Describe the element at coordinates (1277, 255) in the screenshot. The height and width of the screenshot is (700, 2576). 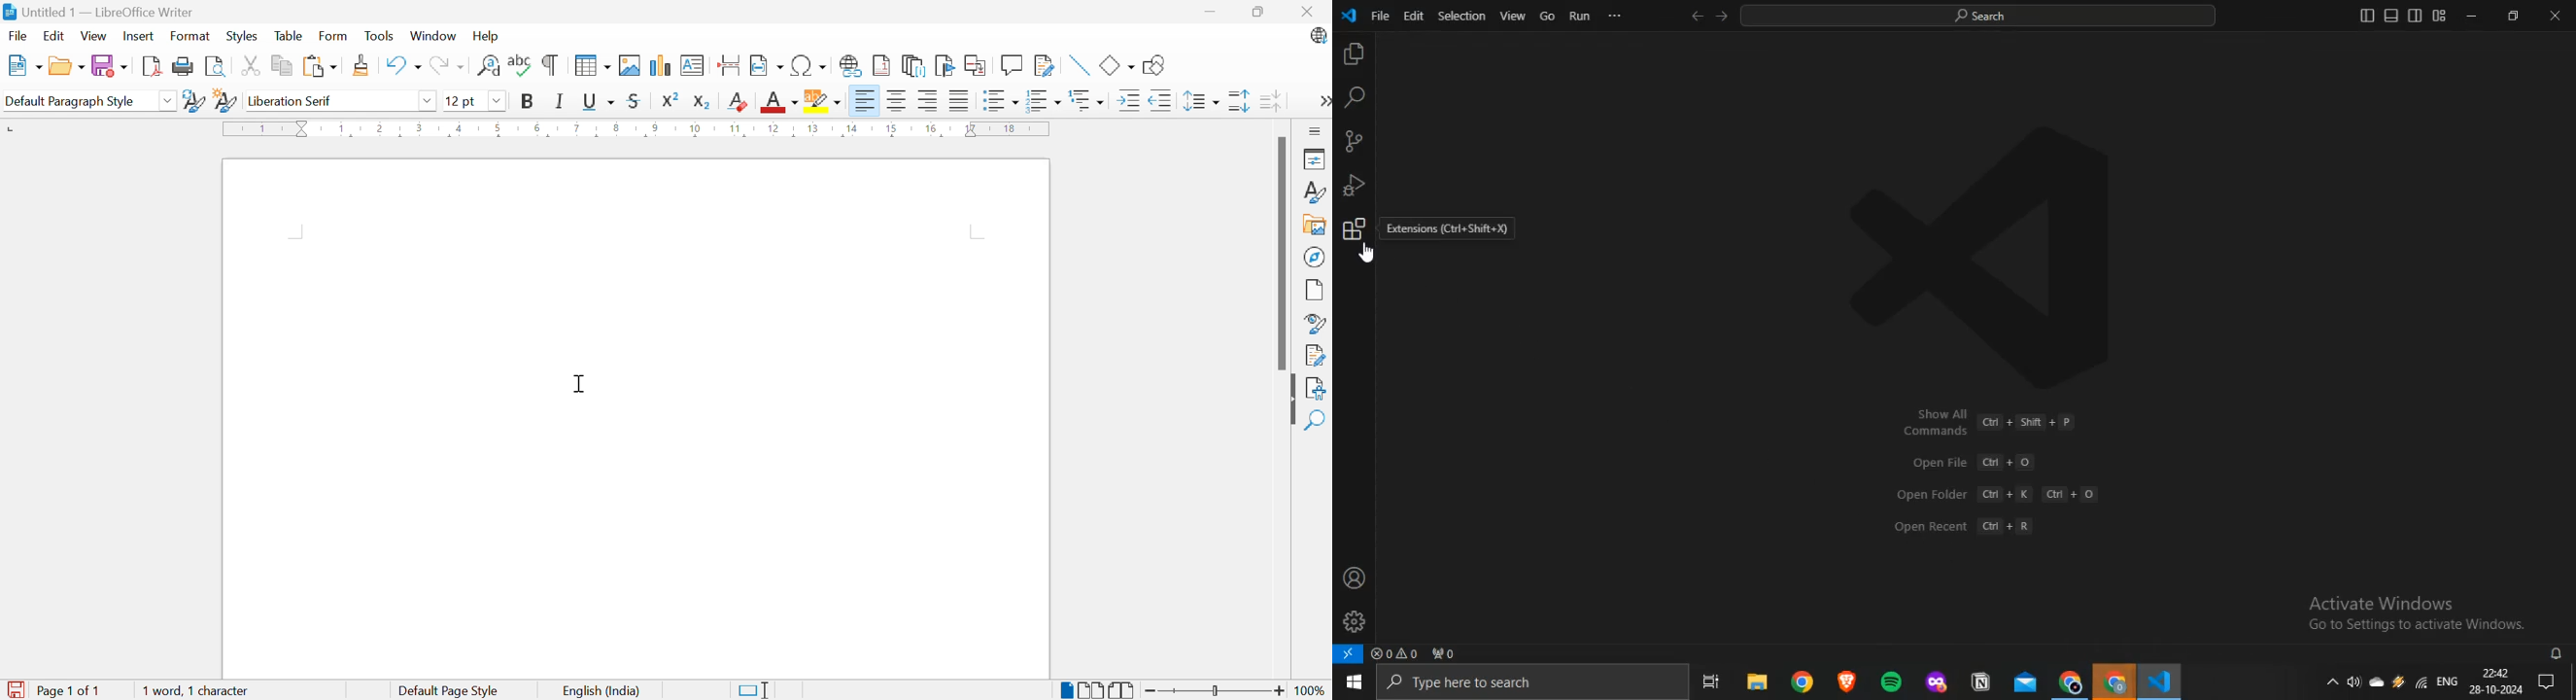
I see `Scroll bar` at that location.